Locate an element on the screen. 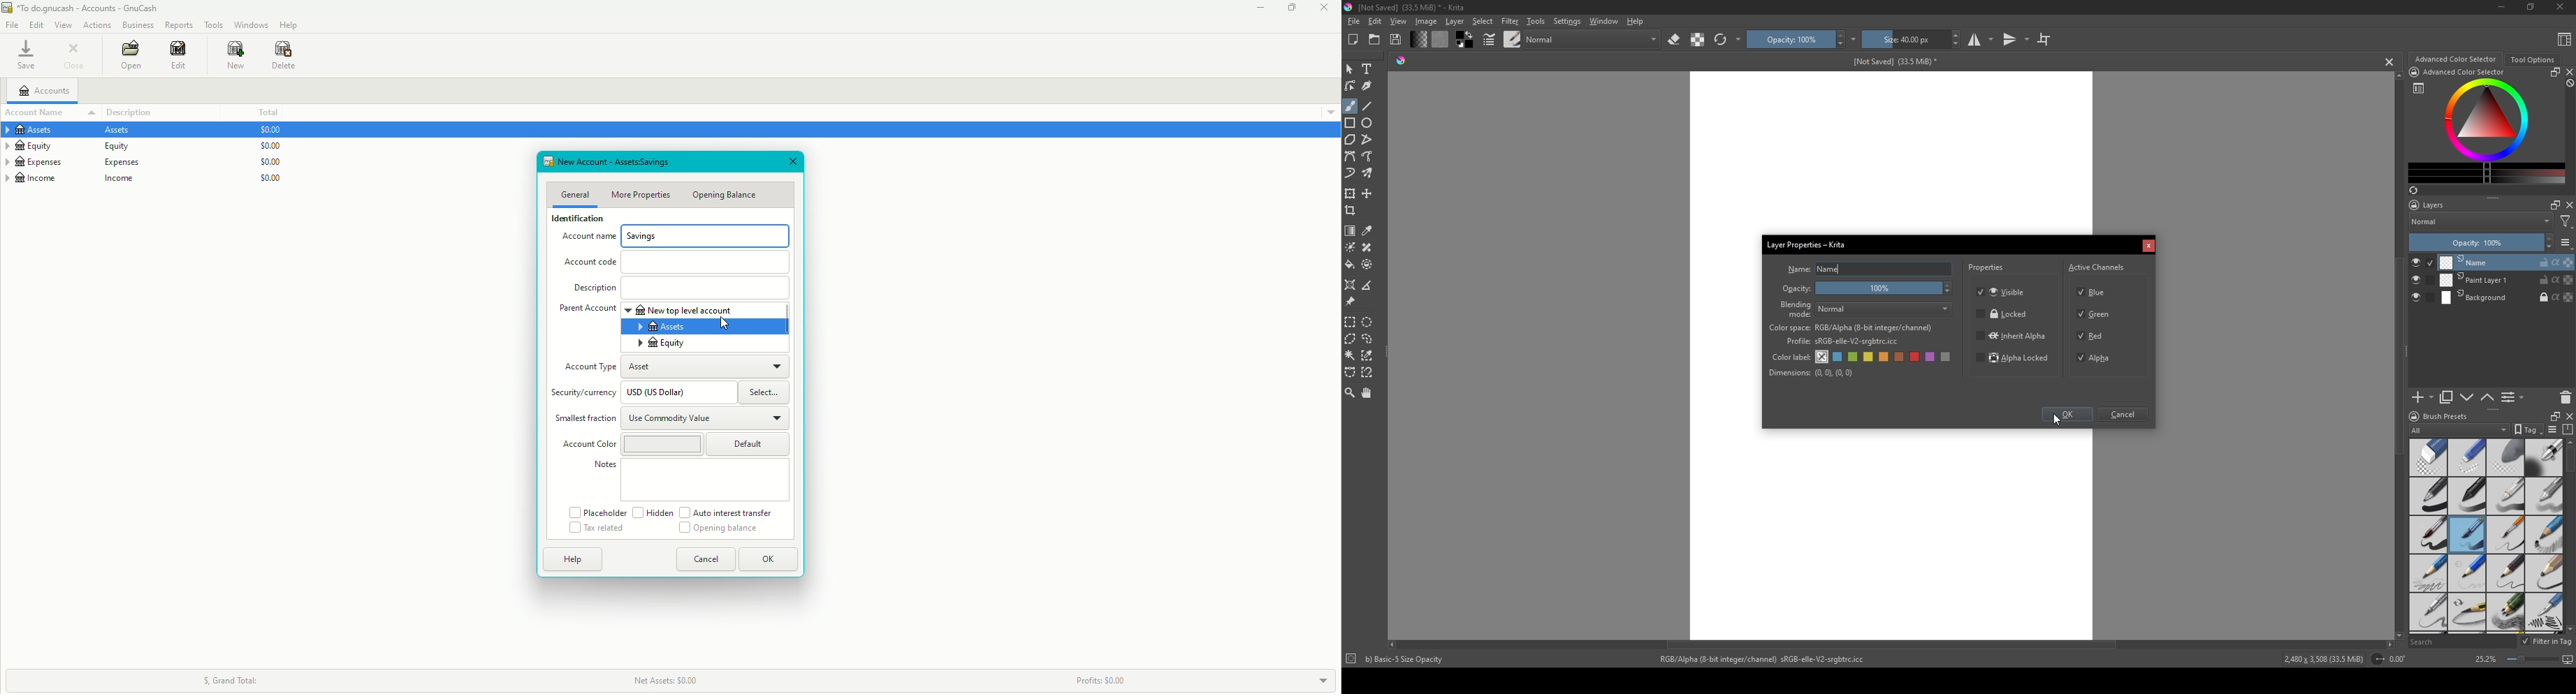  mouse is located at coordinates (1349, 69).